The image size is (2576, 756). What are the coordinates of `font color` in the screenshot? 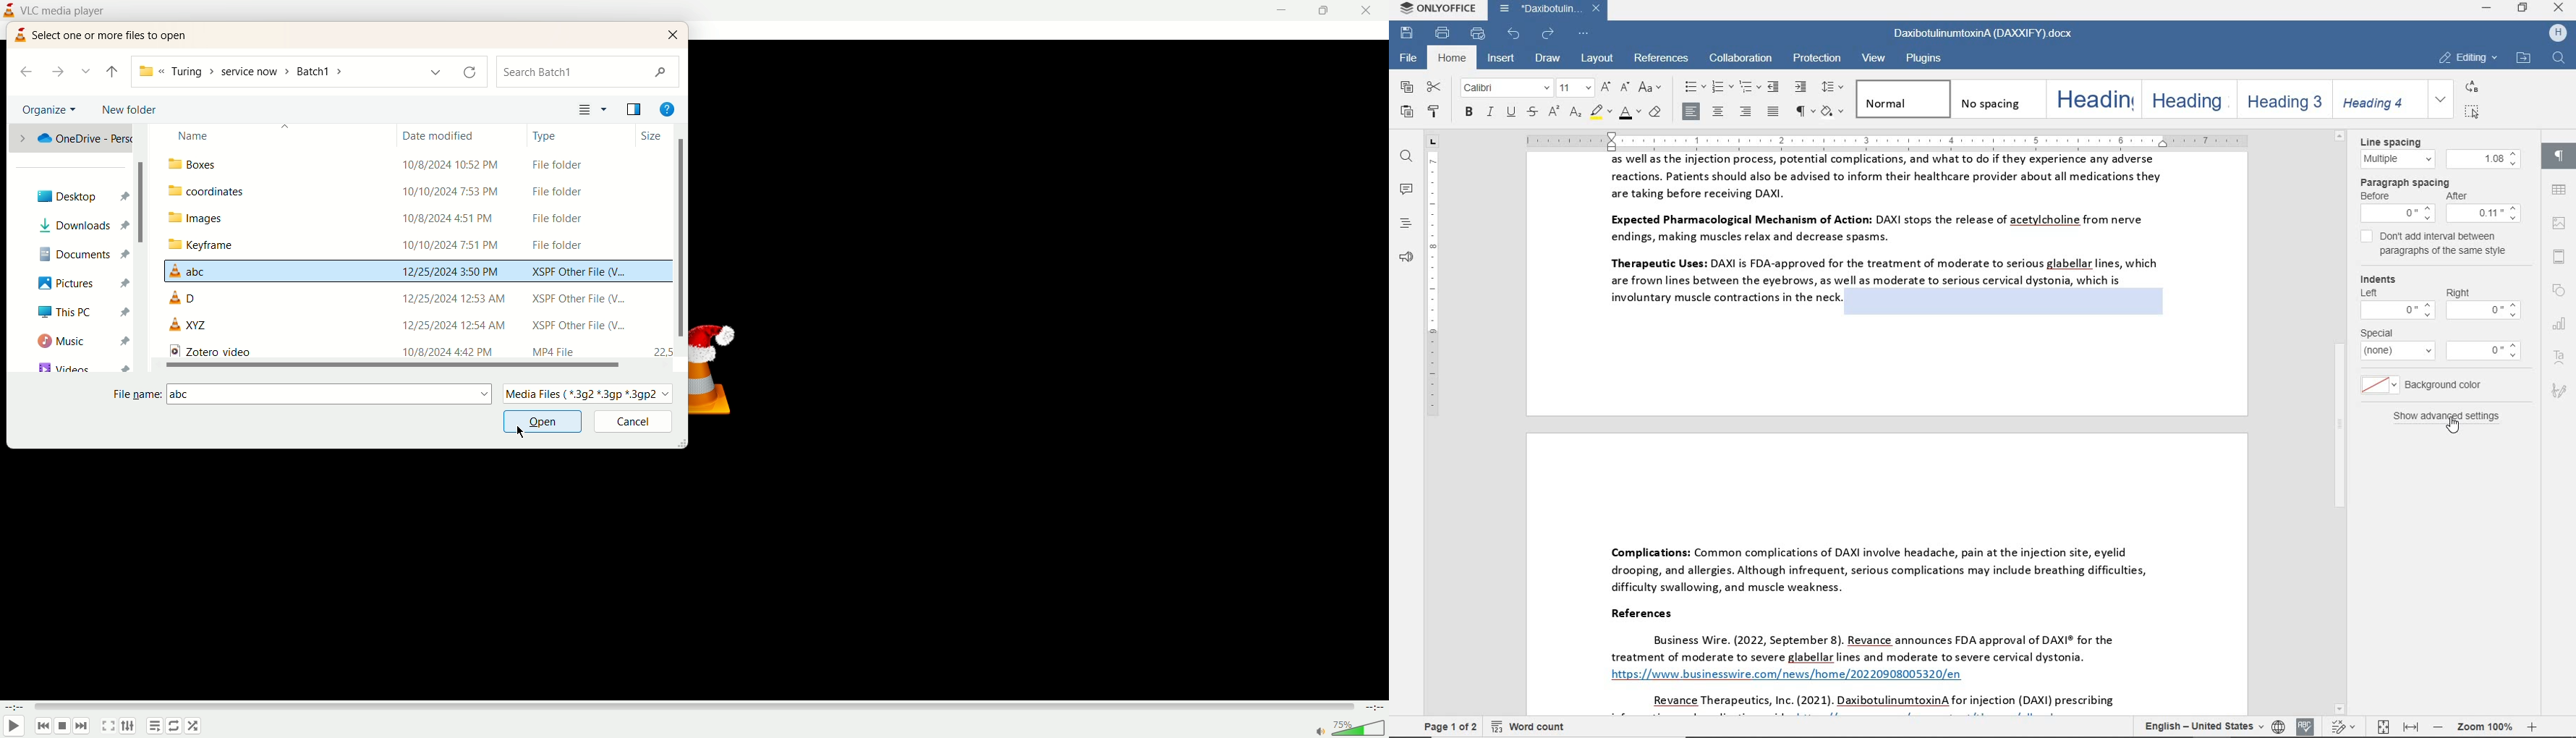 It's located at (1629, 115).